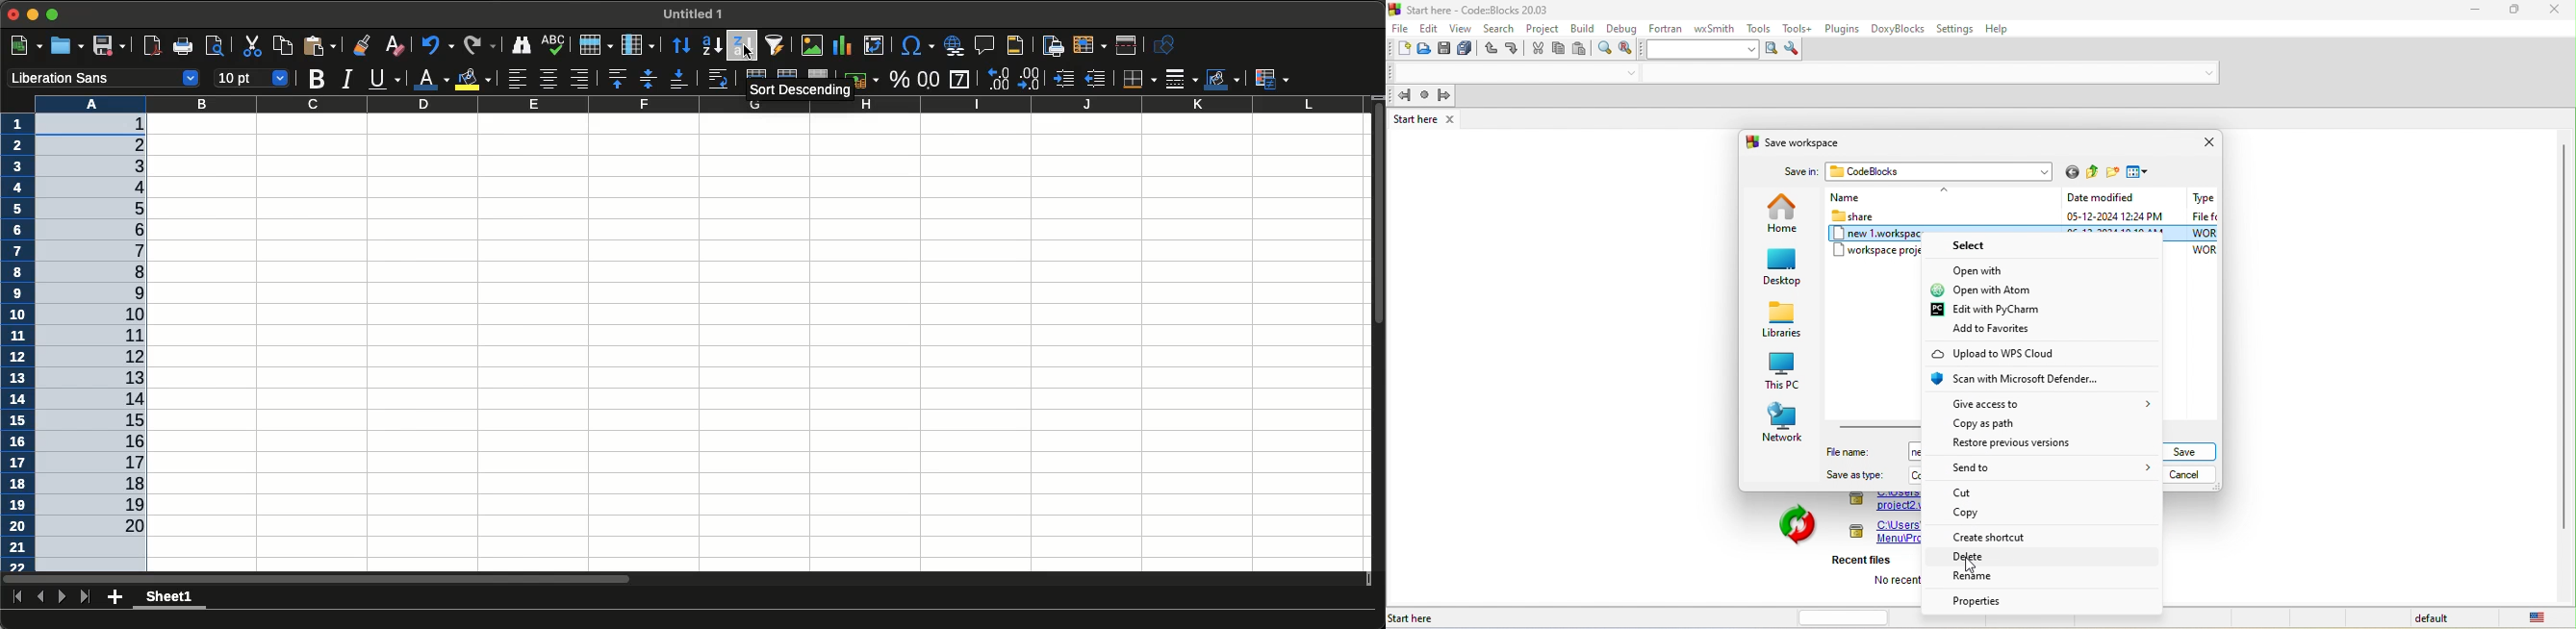 This screenshot has width=2576, height=644. Describe the element at coordinates (1031, 79) in the screenshot. I see `Add decimal place` at that location.